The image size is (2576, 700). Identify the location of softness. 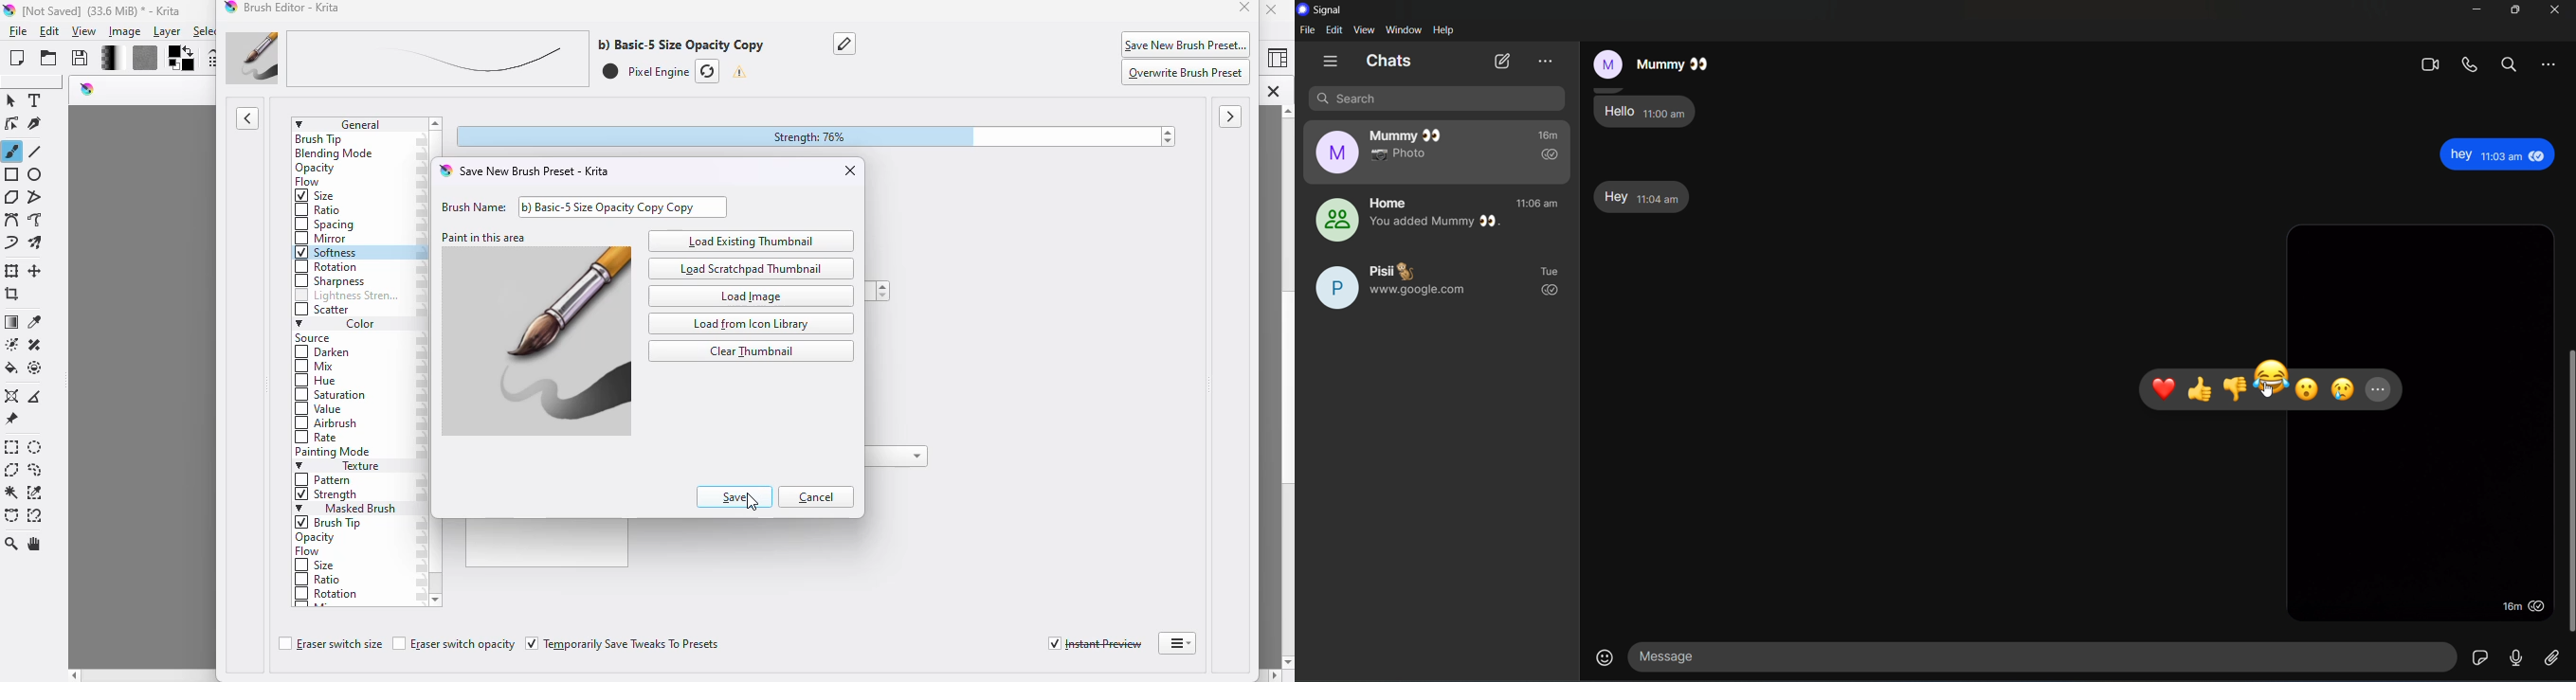
(327, 253).